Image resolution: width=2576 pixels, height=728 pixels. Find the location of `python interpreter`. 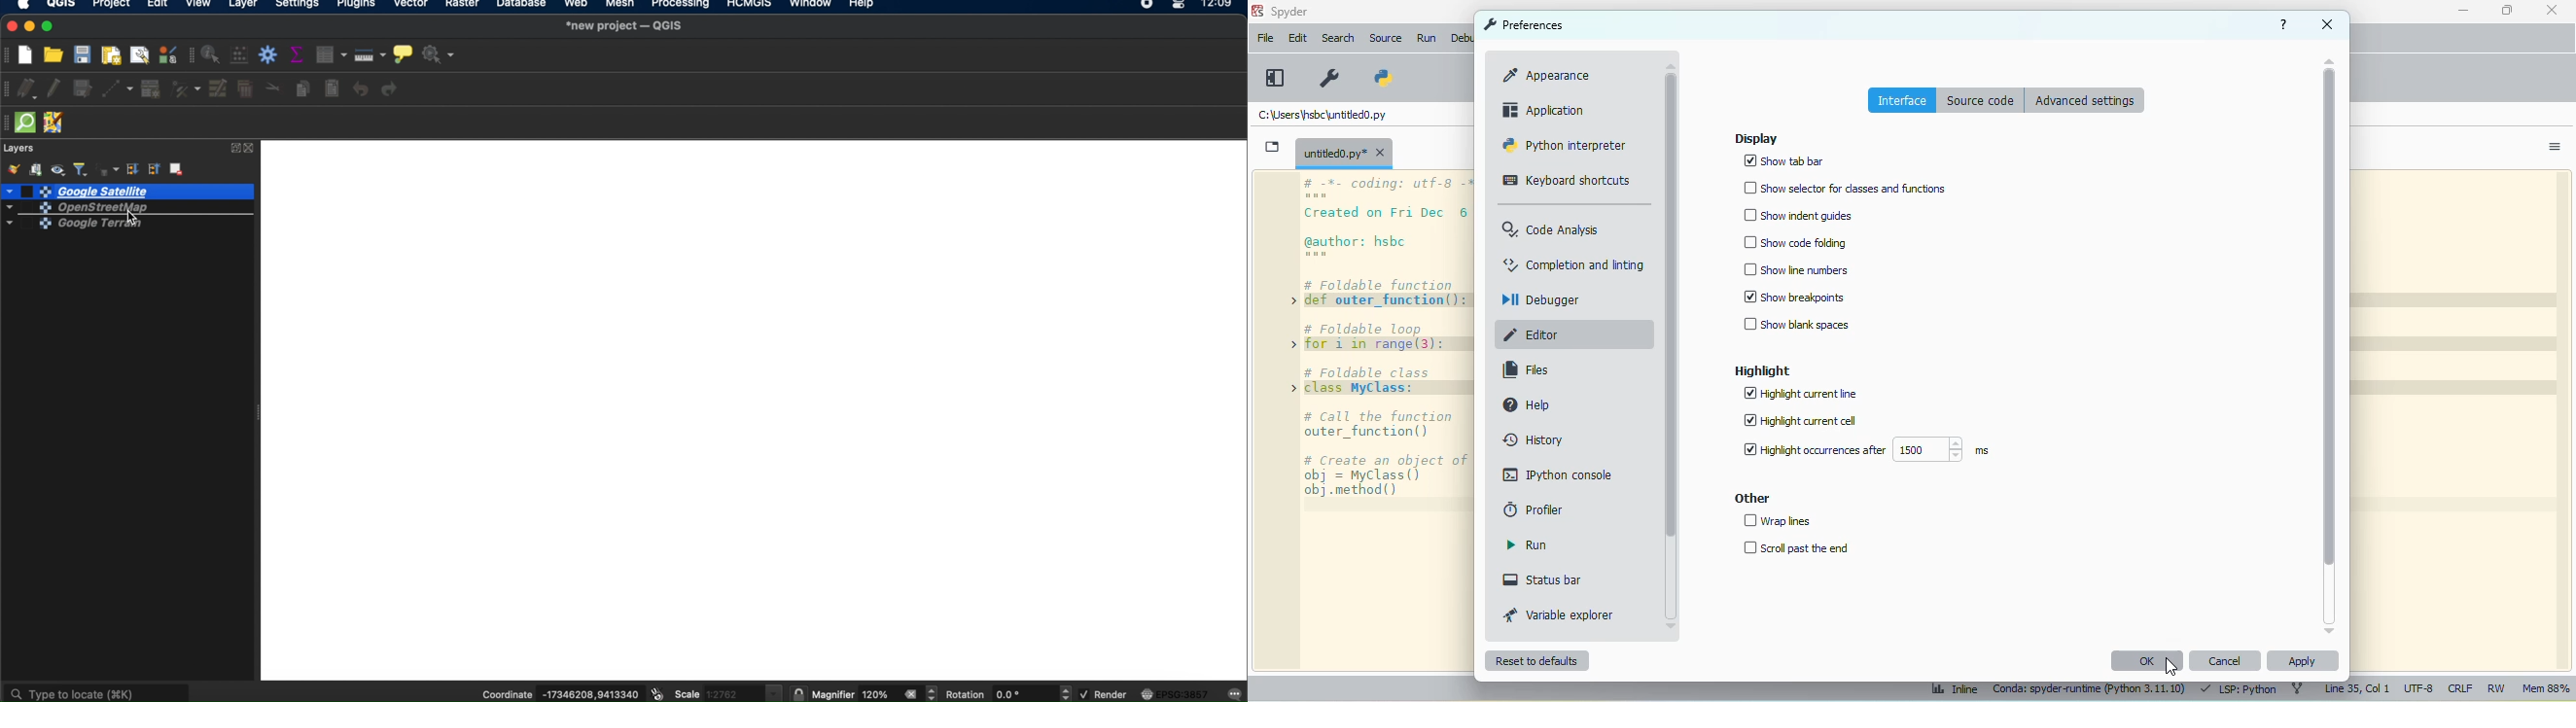

python interpreter is located at coordinates (1565, 145).